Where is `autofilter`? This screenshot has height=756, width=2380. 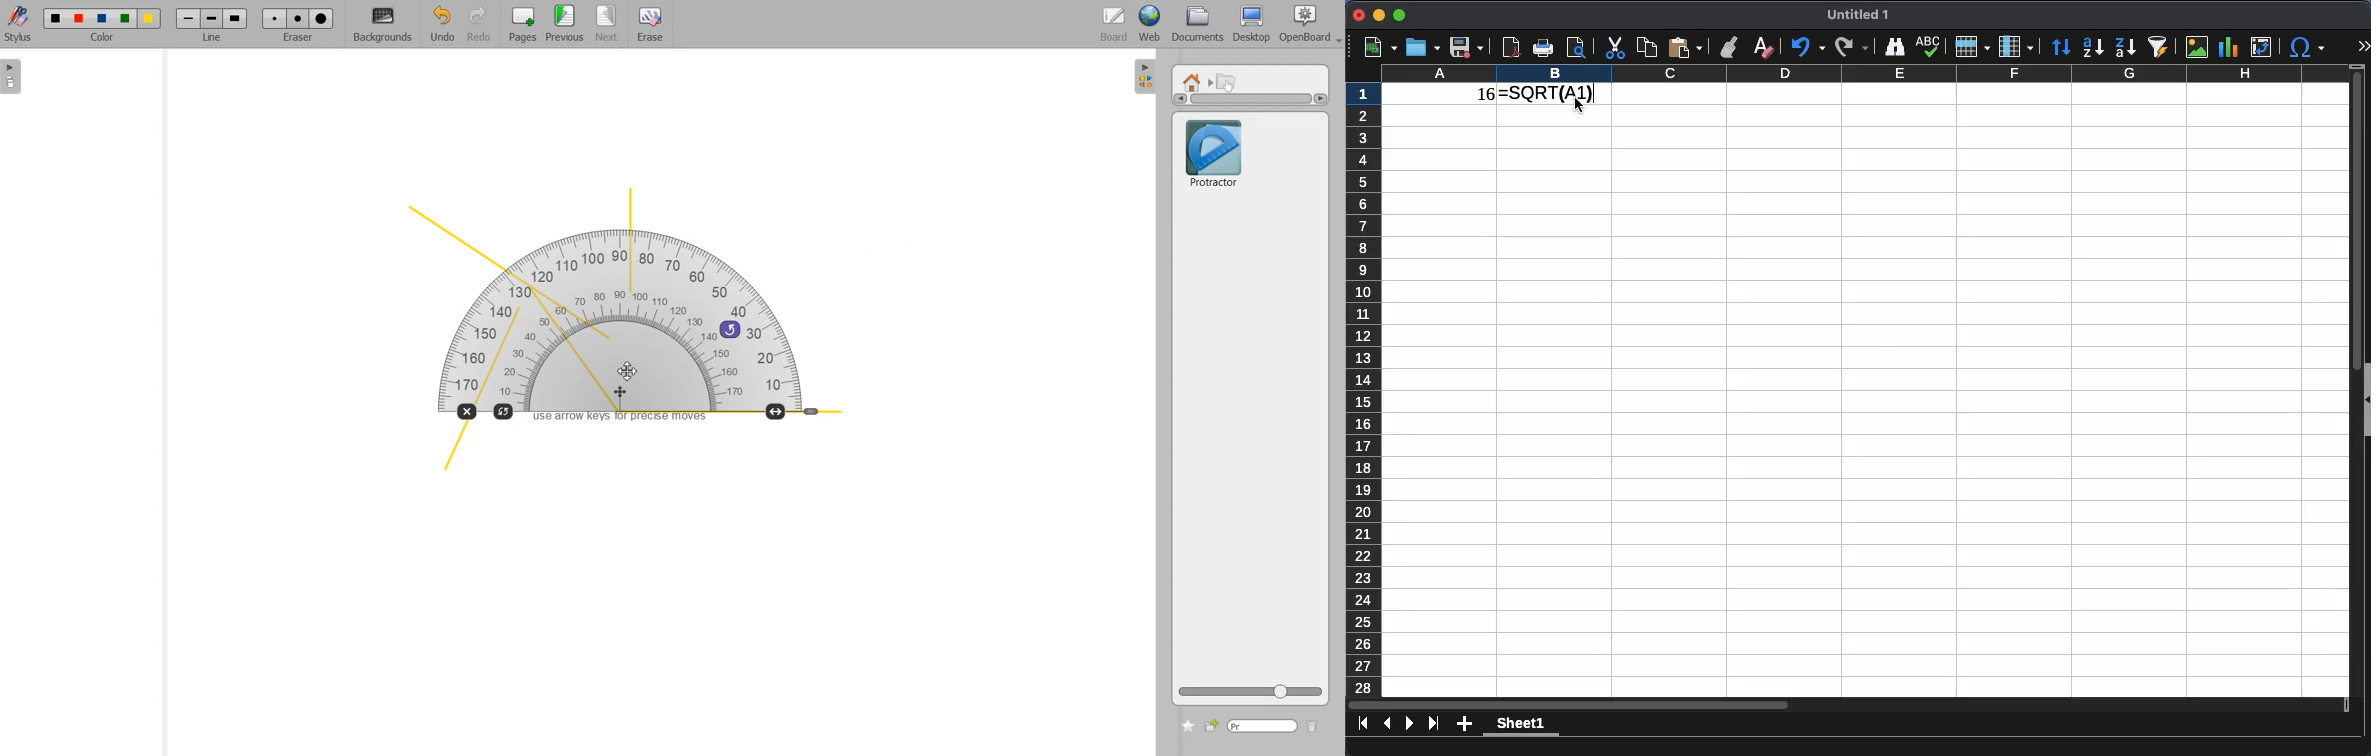
autofilter is located at coordinates (2159, 47).